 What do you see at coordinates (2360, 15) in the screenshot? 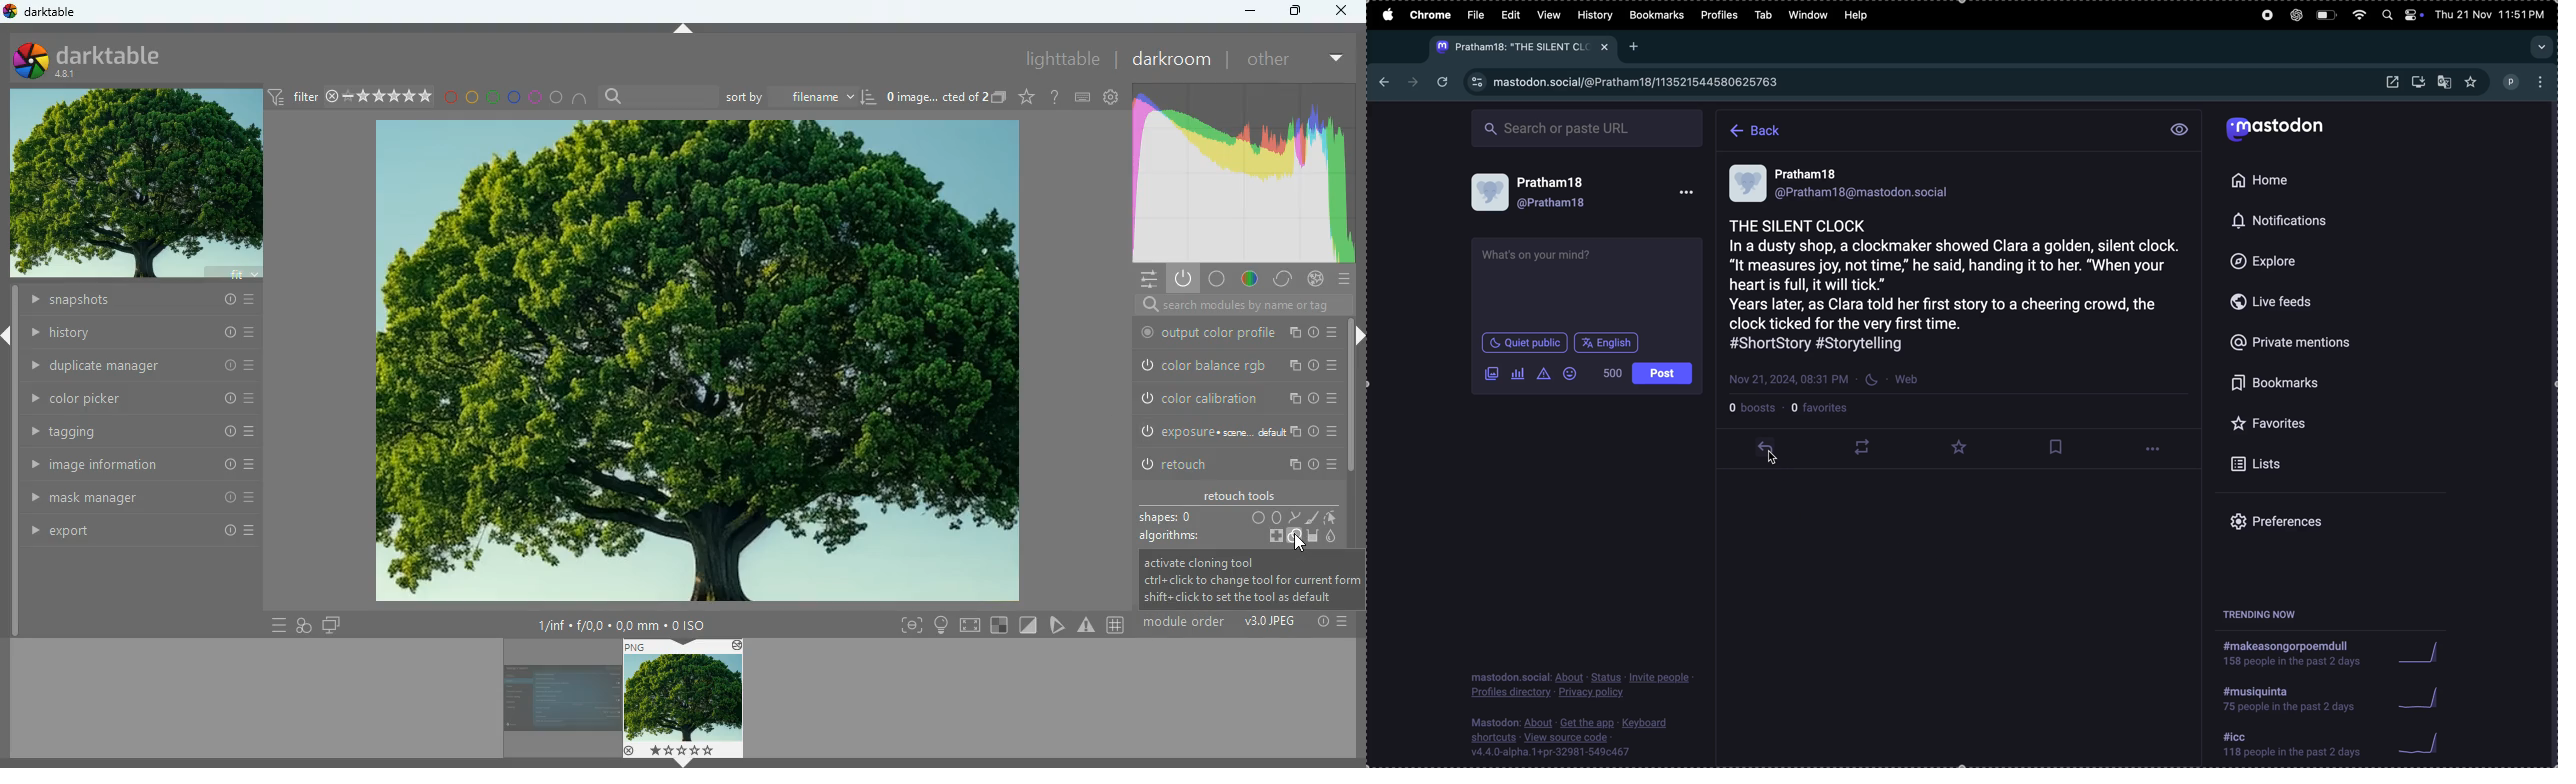
I see `wifi` at bounding box center [2360, 15].